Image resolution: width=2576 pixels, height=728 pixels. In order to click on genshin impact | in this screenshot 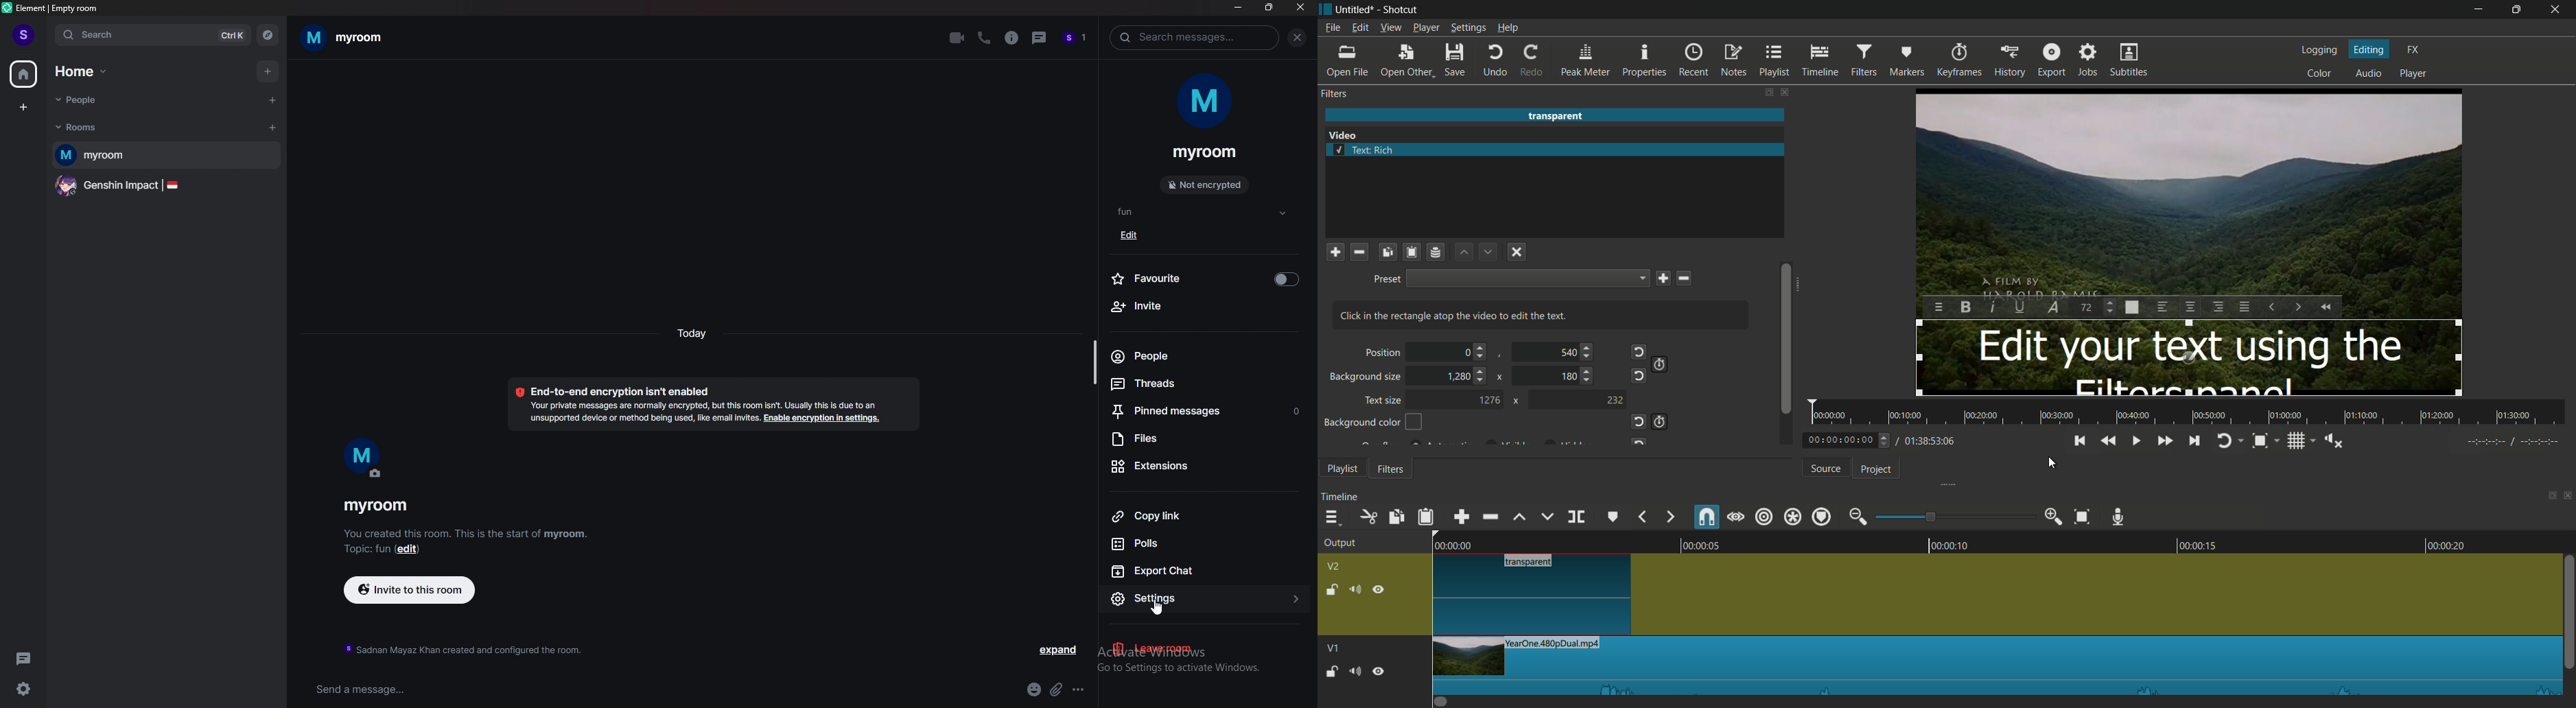, I will do `click(164, 187)`.